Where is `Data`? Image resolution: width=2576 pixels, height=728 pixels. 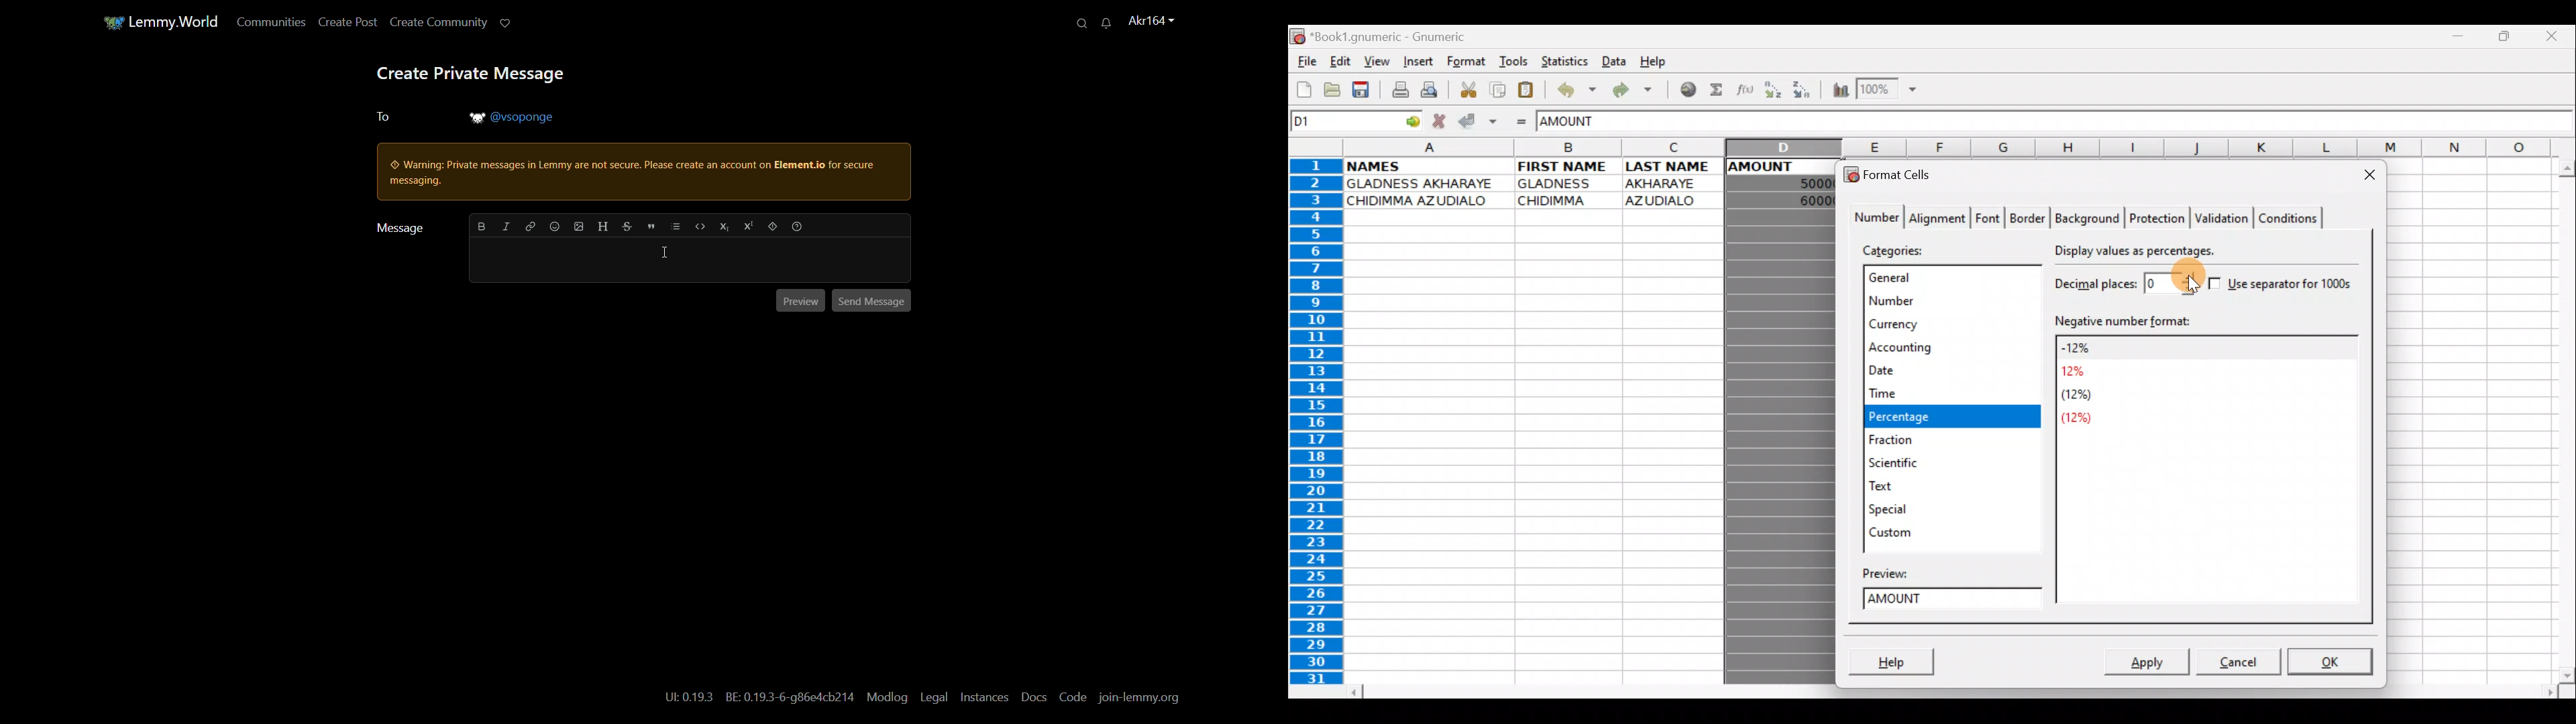
Data is located at coordinates (1613, 60).